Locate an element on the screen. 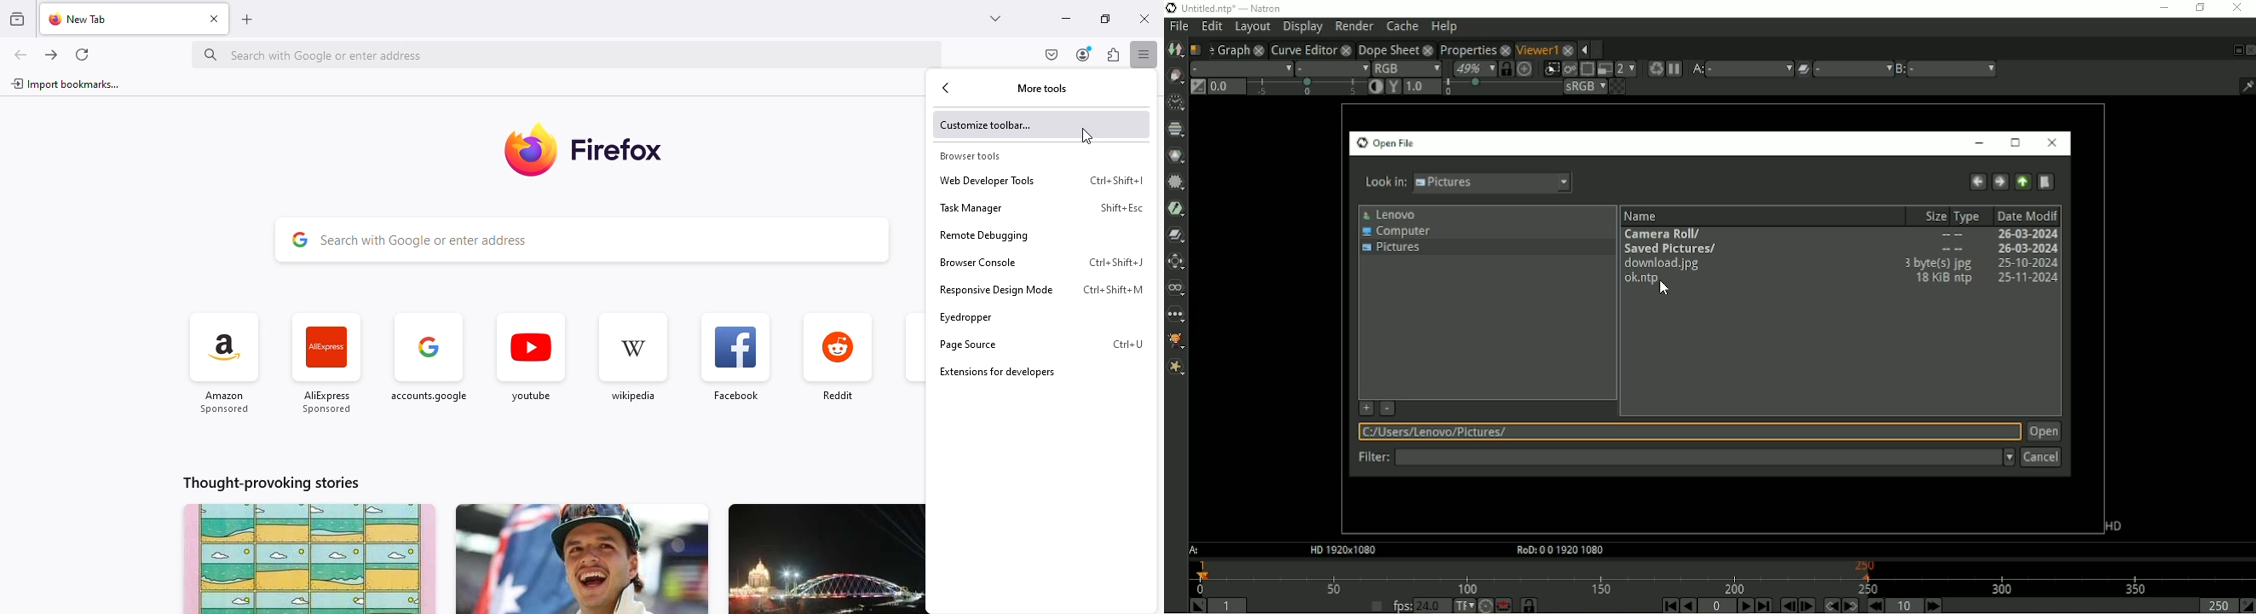 The width and height of the screenshot is (2268, 616). account is located at coordinates (1086, 54).